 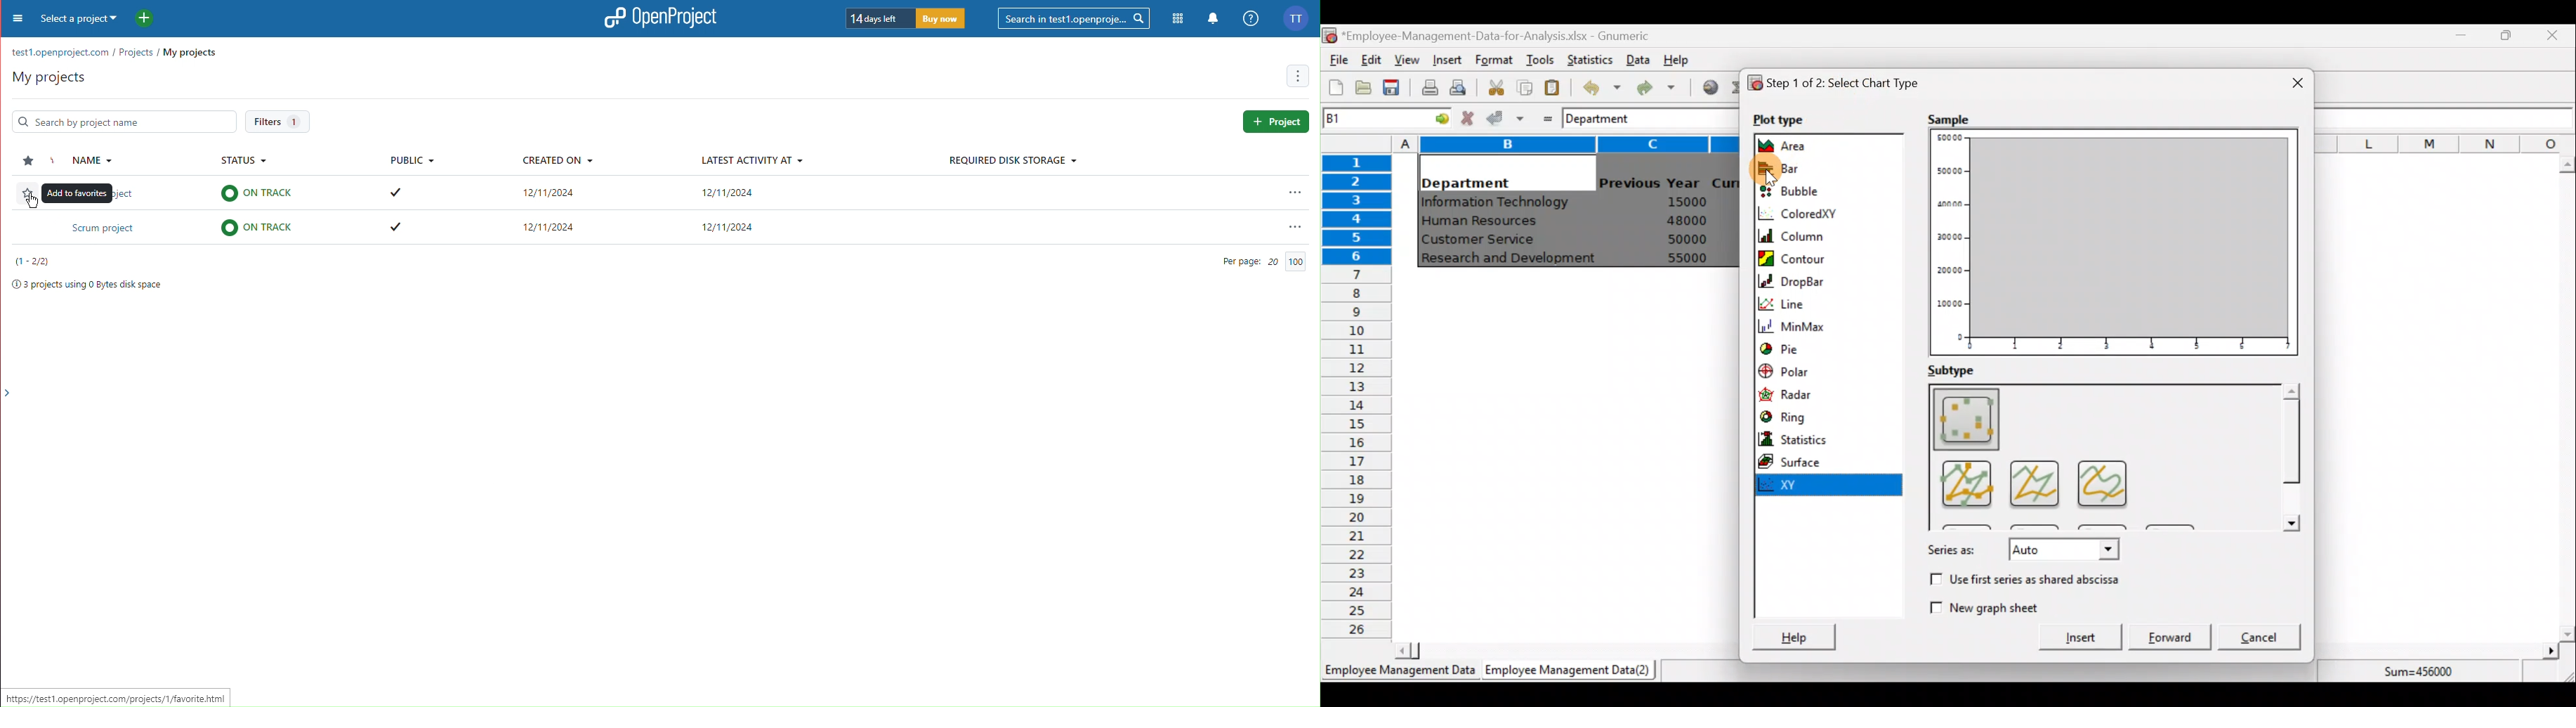 I want to click on Series as, so click(x=2023, y=553).